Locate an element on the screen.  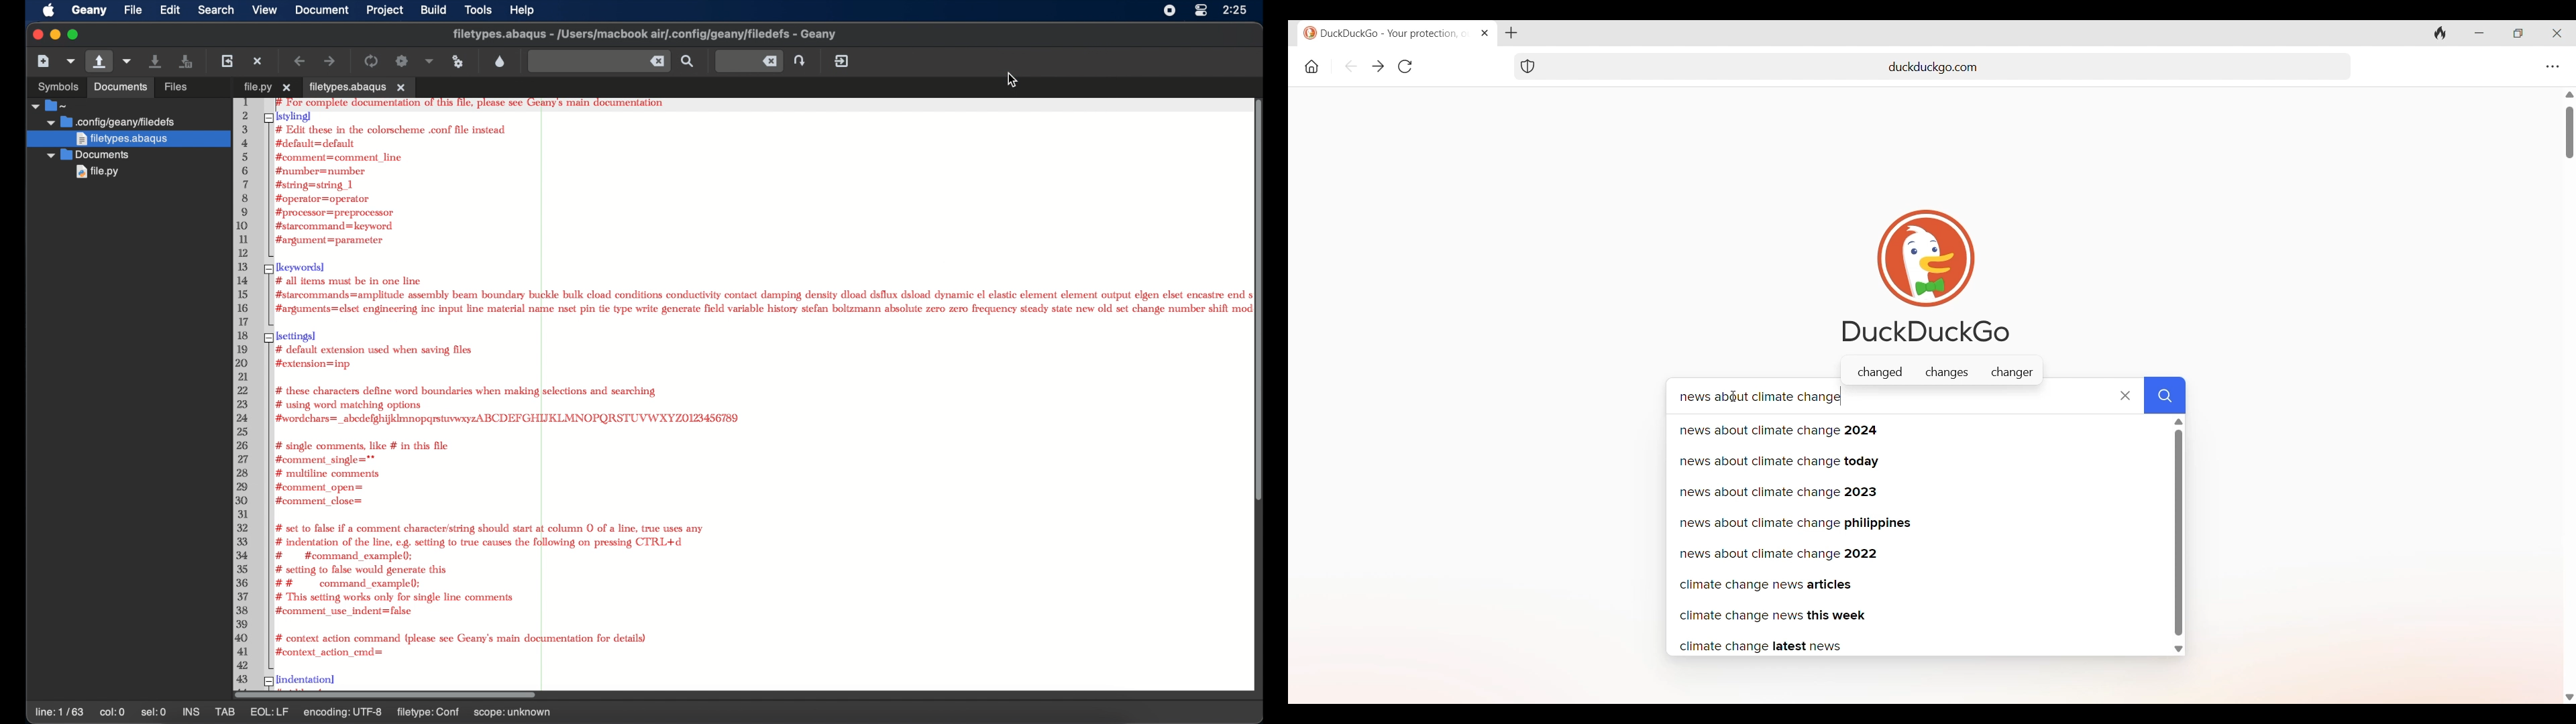
geany is located at coordinates (648, 36).